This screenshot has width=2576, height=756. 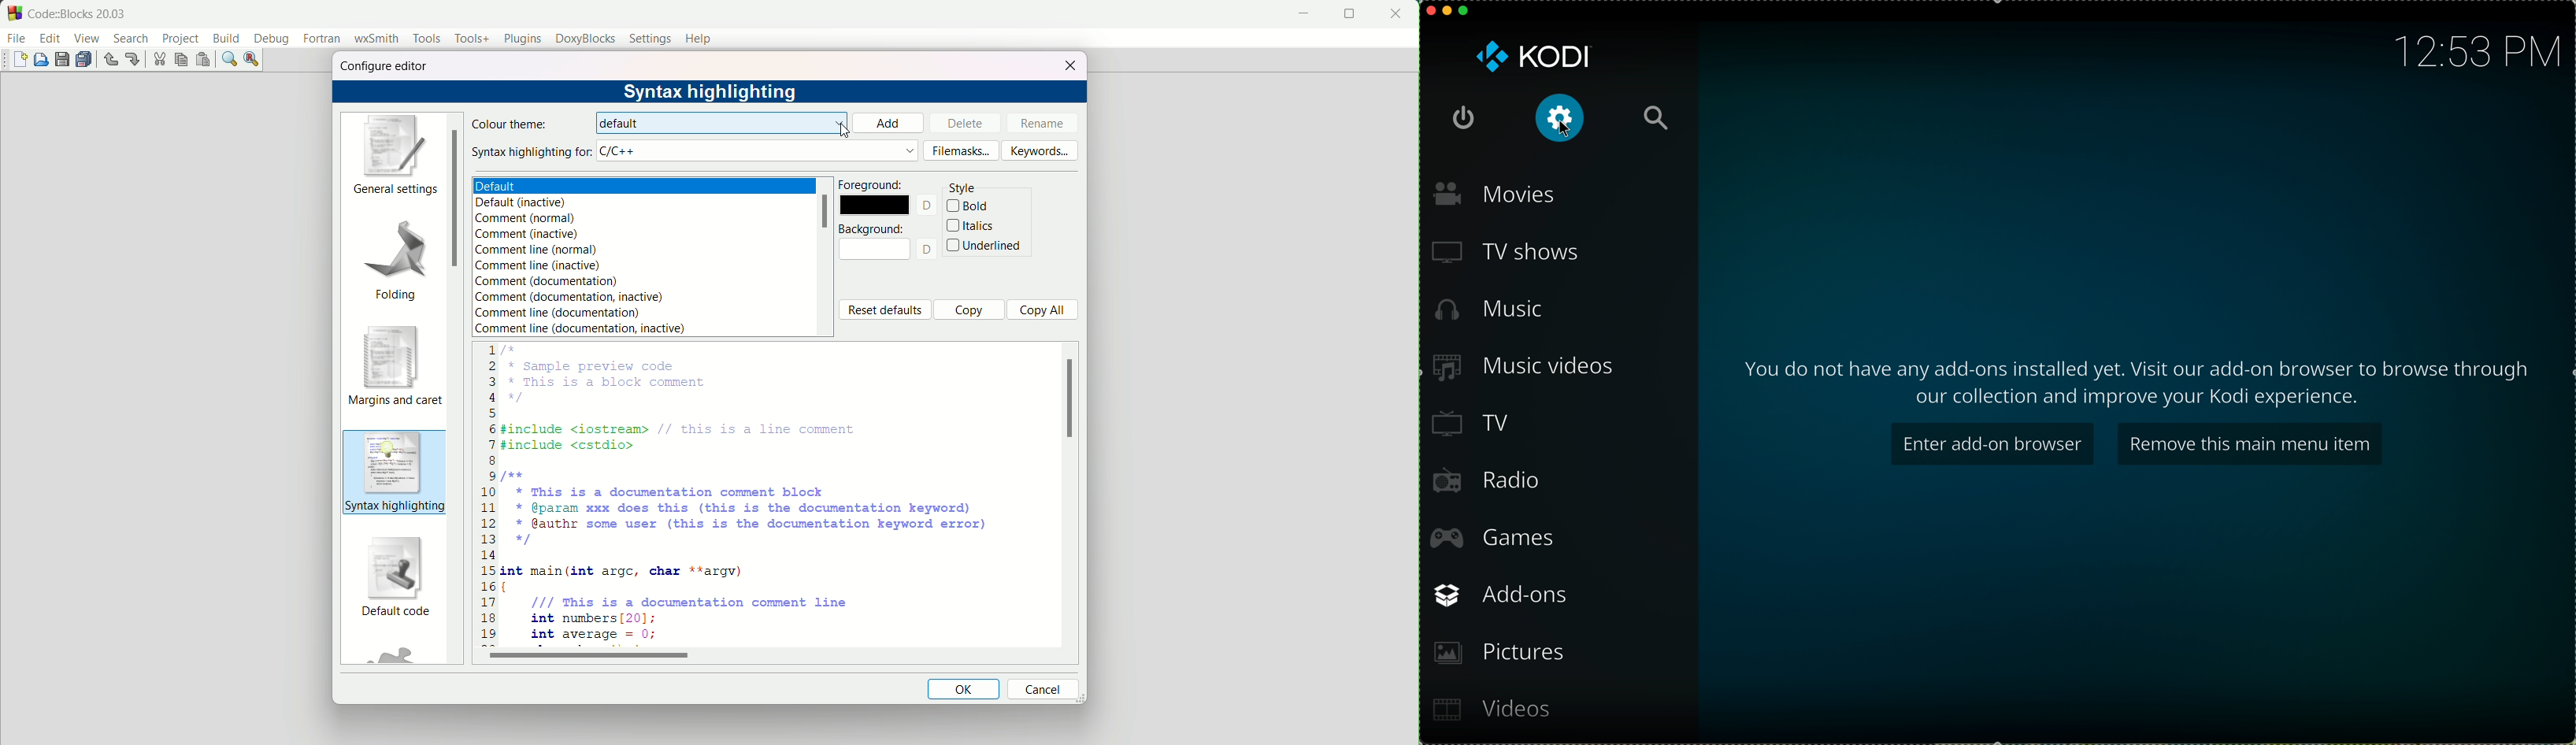 What do you see at coordinates (512, 123) in the screenshot?
I see `colour theme` at bounding box center [512, 123].